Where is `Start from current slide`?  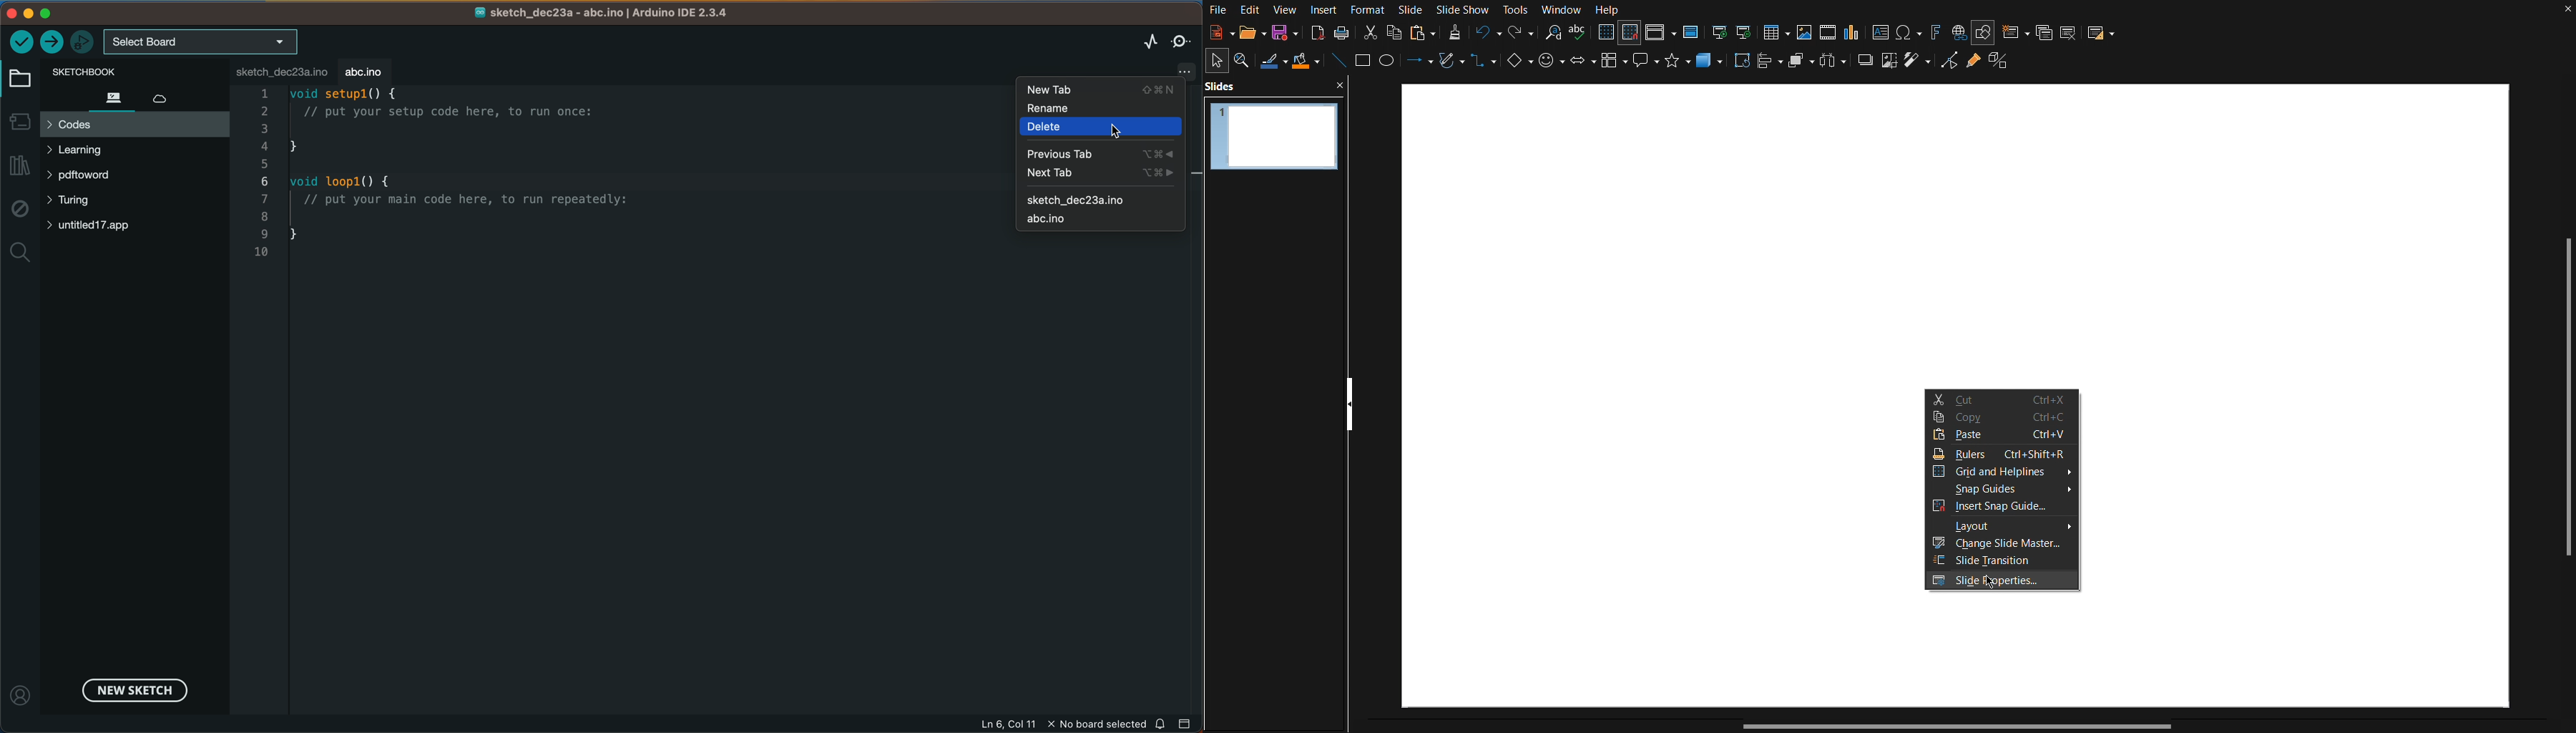
Start from current slide is located at coordinates (1748, 31).